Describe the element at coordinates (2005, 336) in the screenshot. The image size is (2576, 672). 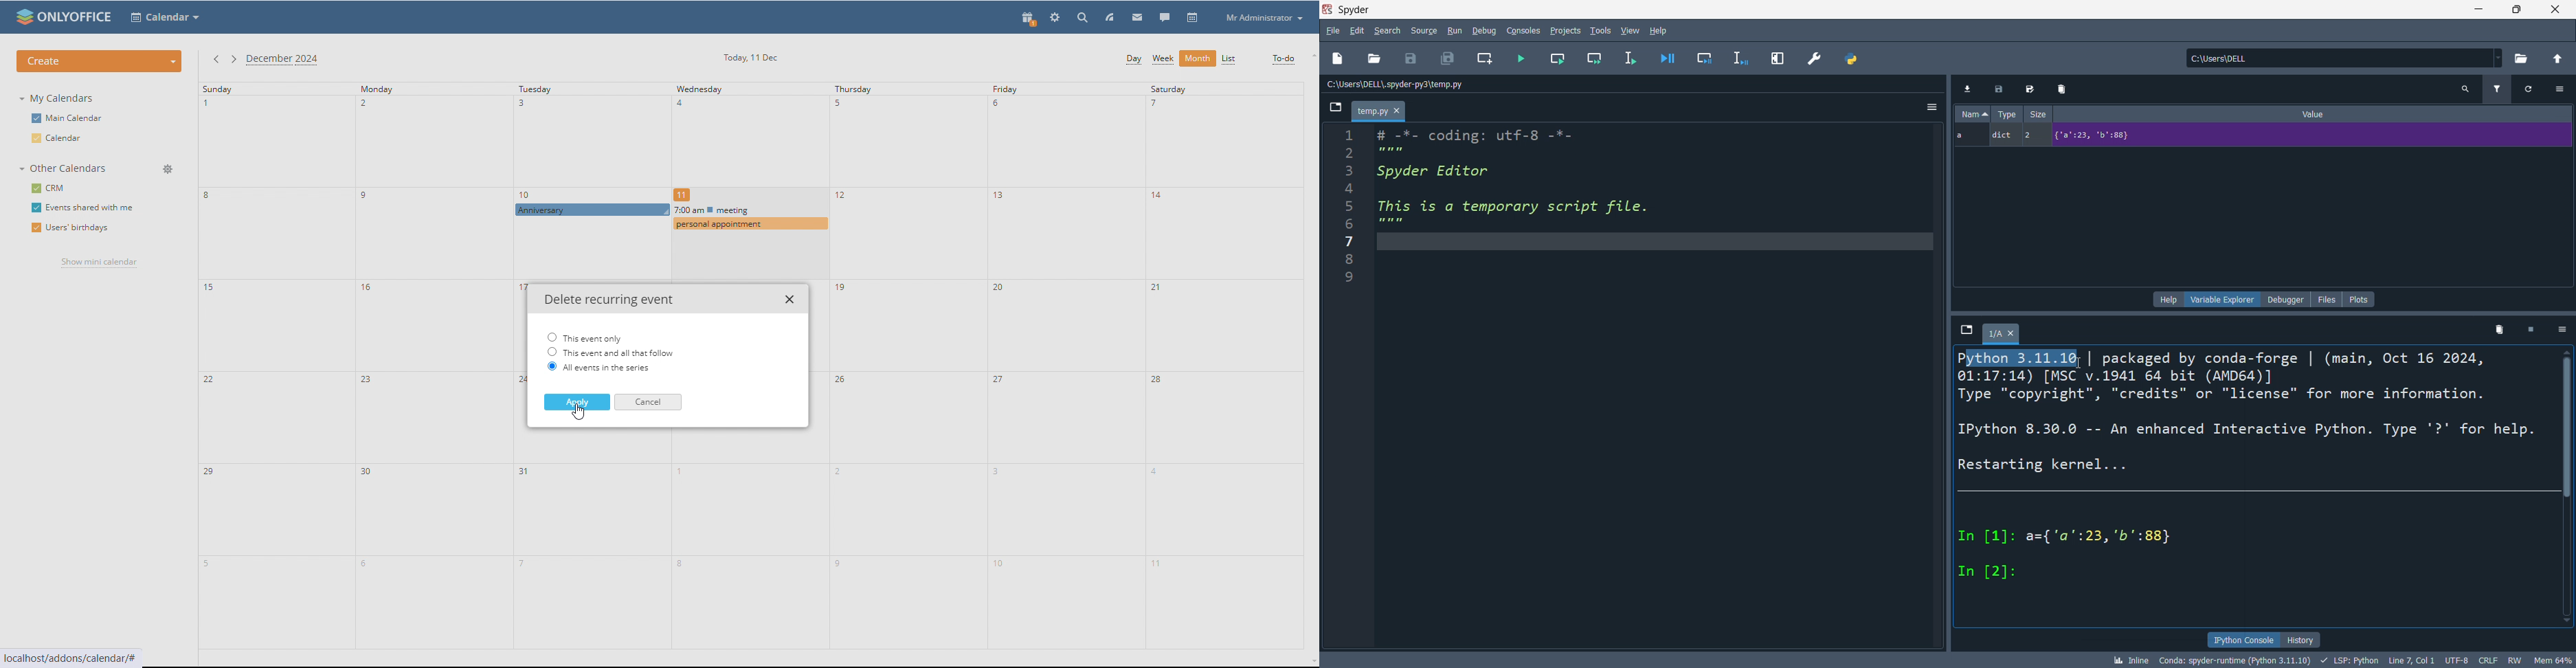
I see `1/A tab` at that location.